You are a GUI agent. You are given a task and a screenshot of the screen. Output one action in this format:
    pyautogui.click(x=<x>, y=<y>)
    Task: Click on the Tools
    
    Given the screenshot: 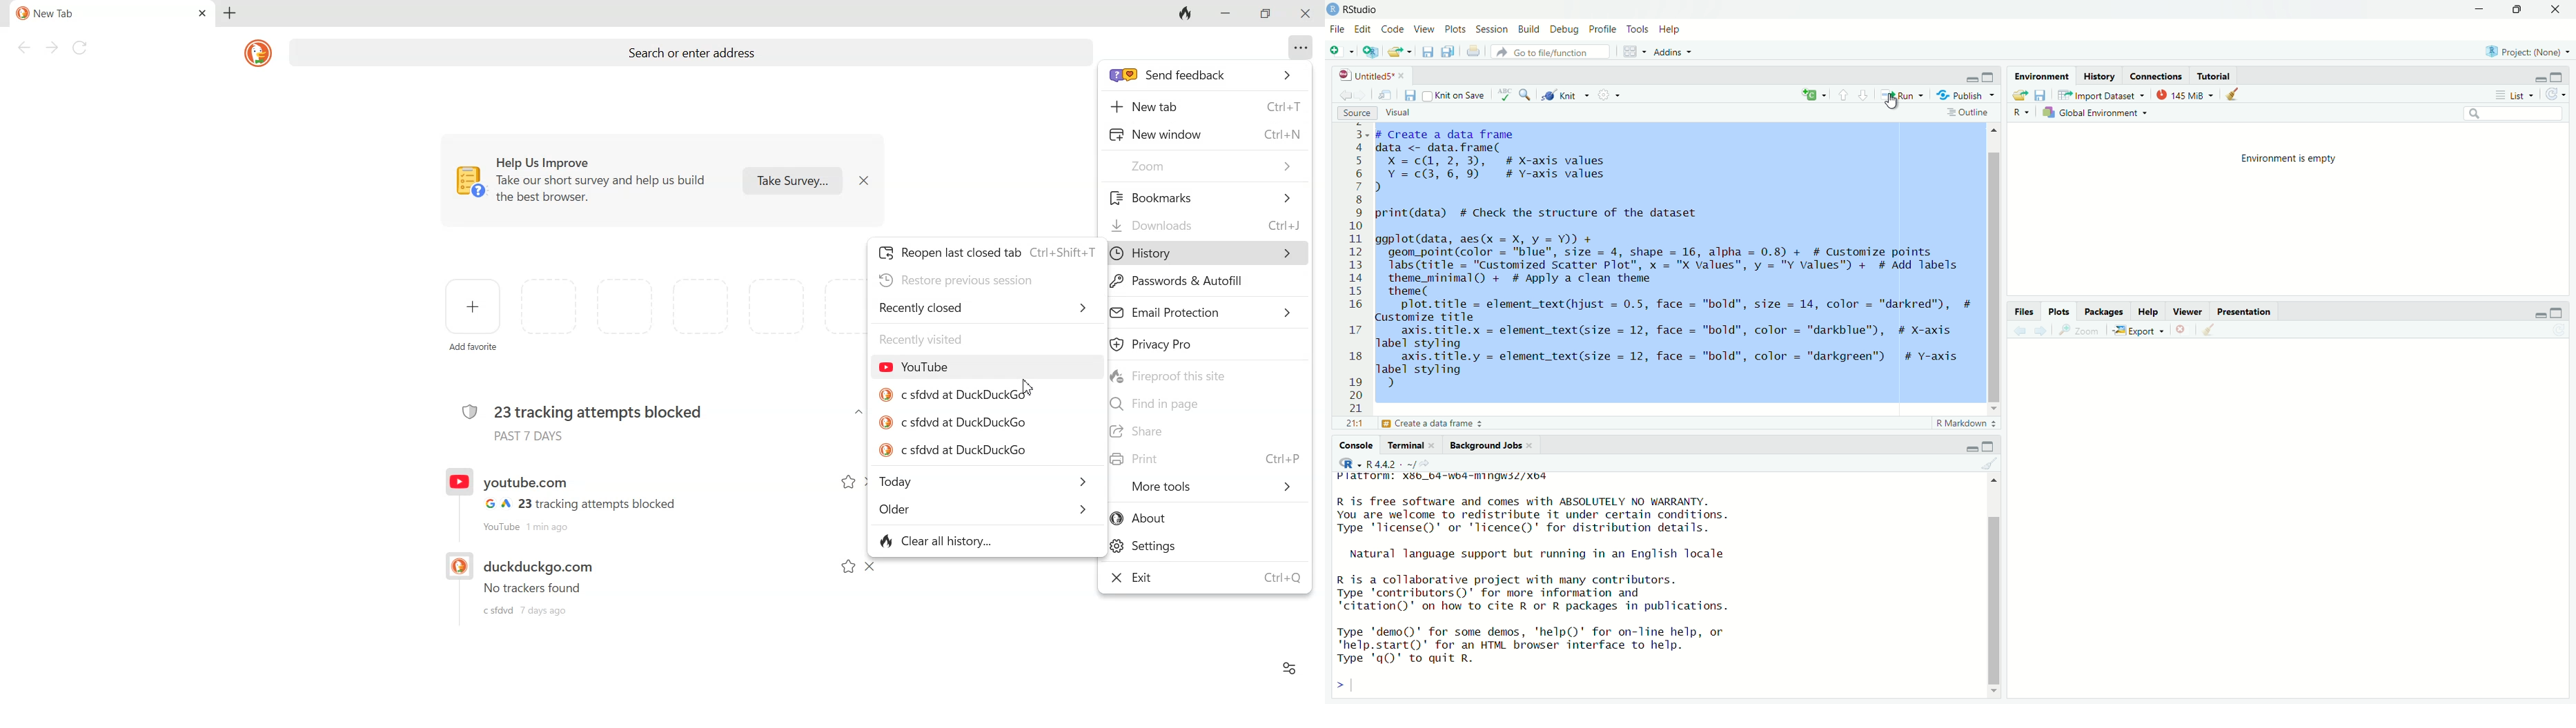 What is the action you would take?
    pyautogui.click(x=1638, y=30)
    